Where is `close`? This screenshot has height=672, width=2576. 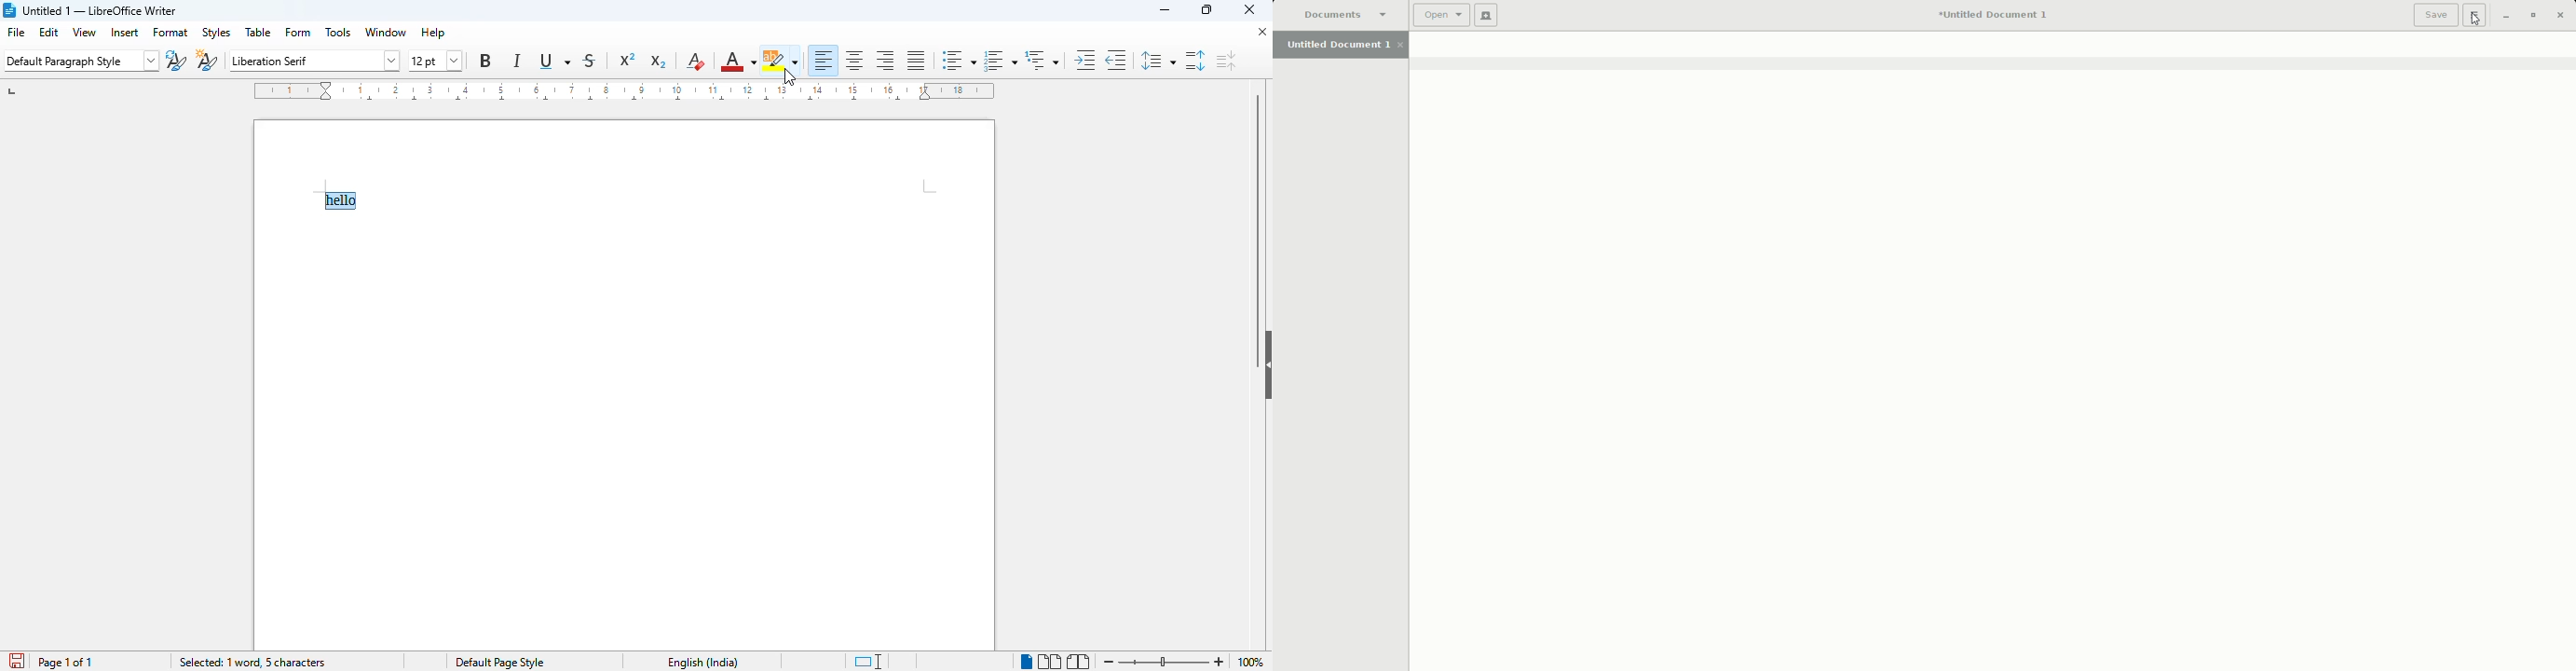 close is located at coordinates (1255, 33).